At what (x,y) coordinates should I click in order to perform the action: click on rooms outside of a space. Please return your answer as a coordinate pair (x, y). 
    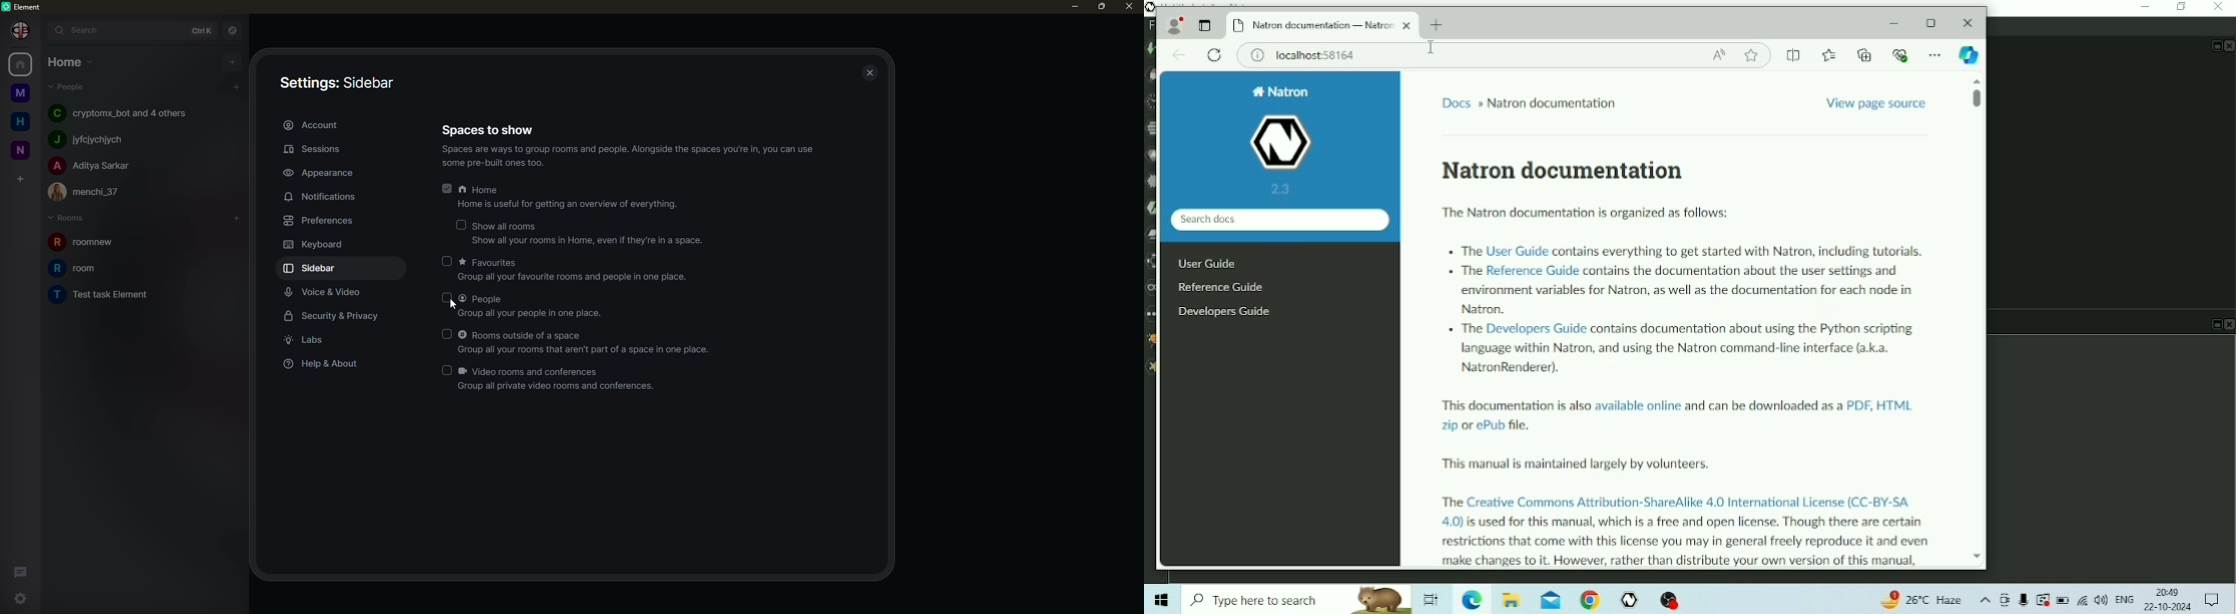
    Looking at the image, I should click on (588, 342).